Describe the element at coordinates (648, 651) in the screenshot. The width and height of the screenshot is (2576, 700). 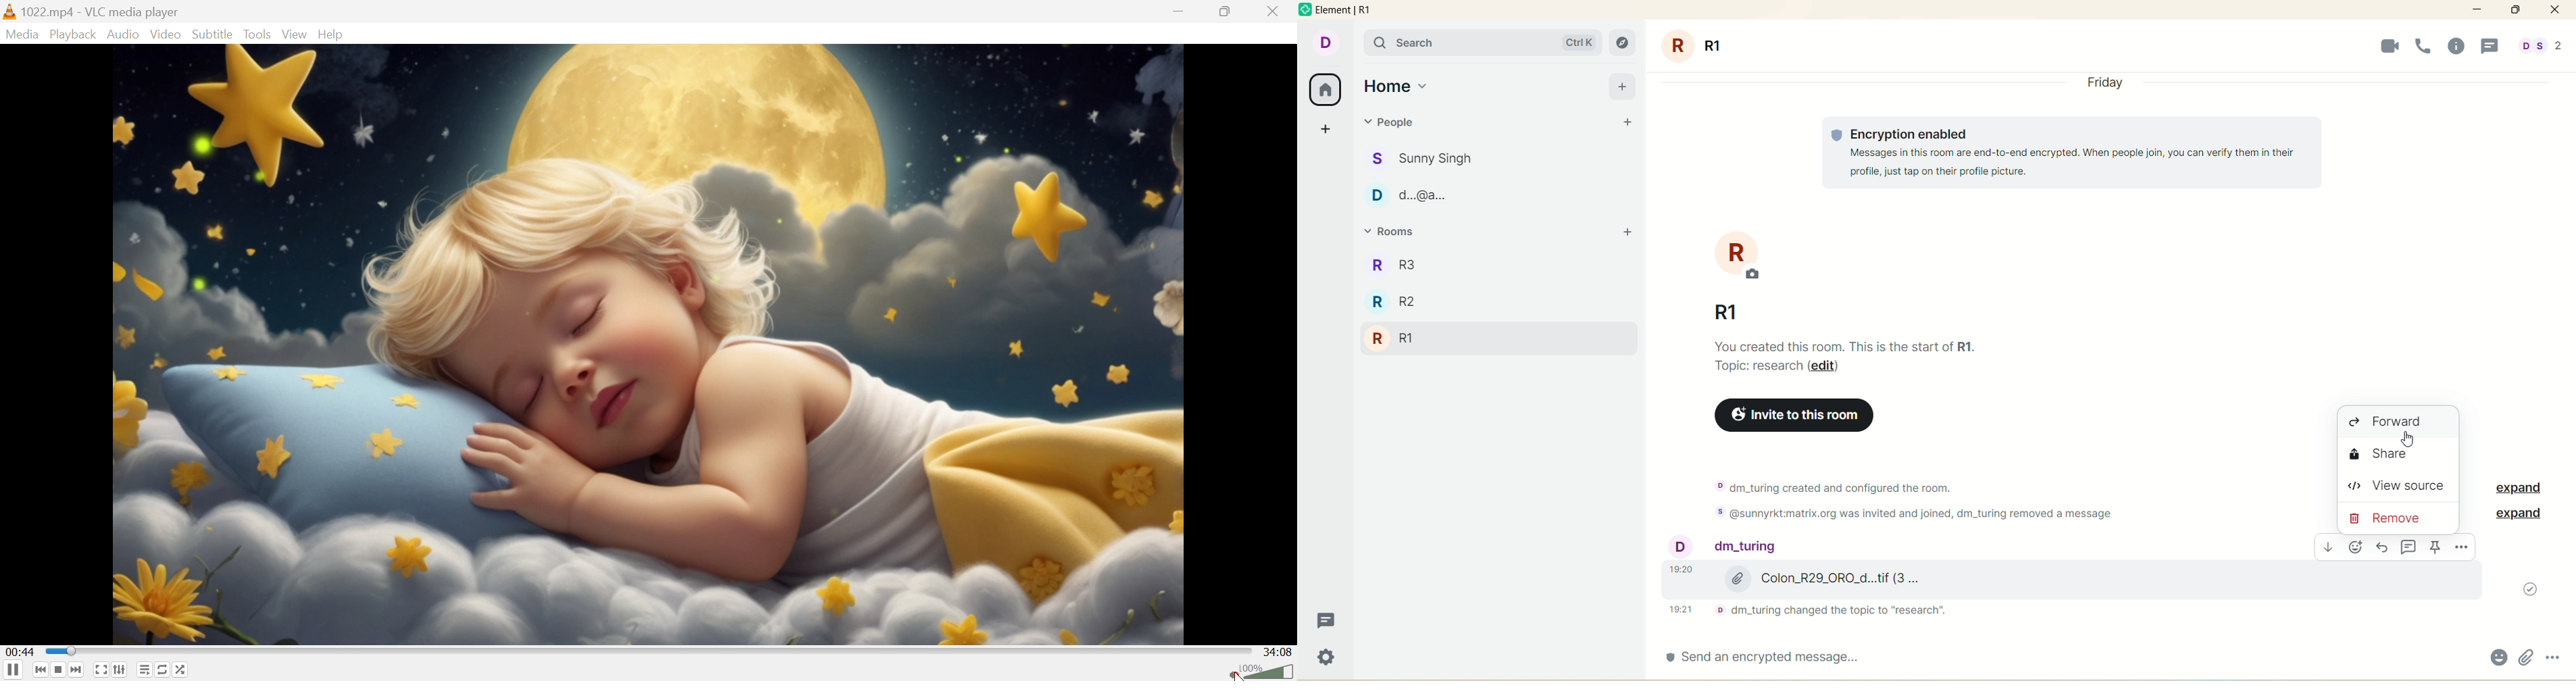
I see `Progress bar` at that location.